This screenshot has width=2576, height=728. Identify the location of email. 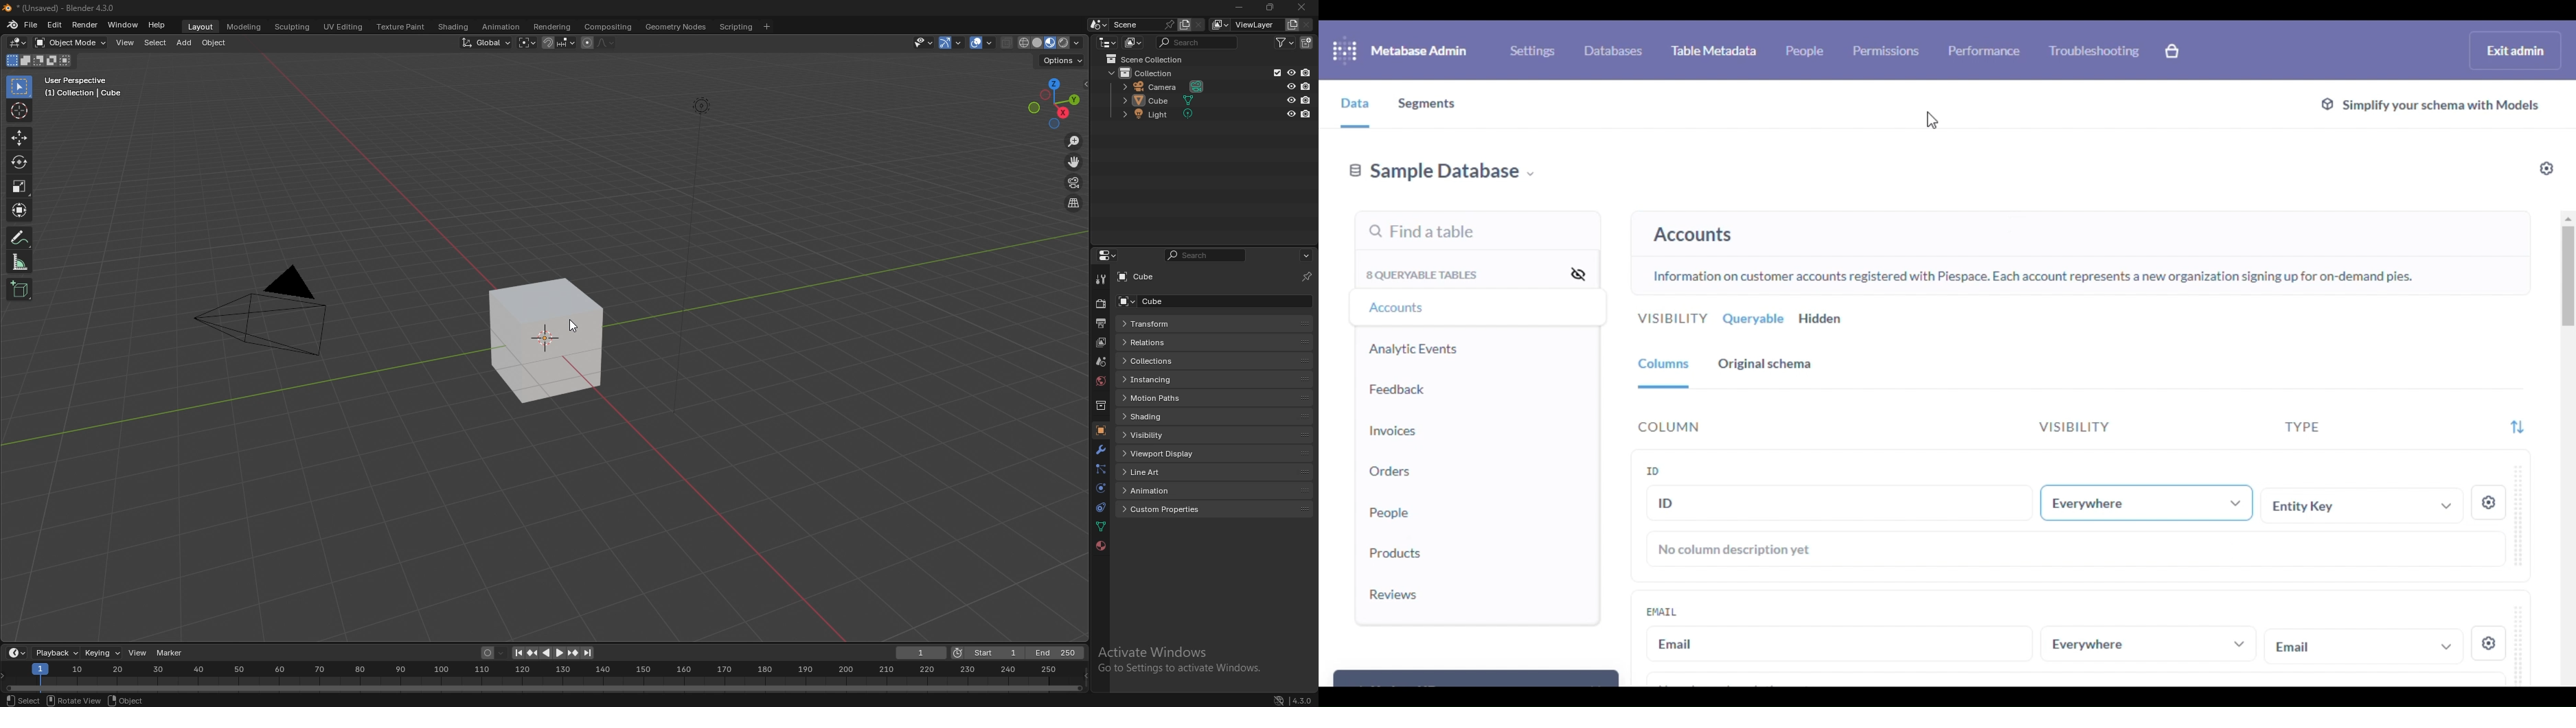
(1840, 644).